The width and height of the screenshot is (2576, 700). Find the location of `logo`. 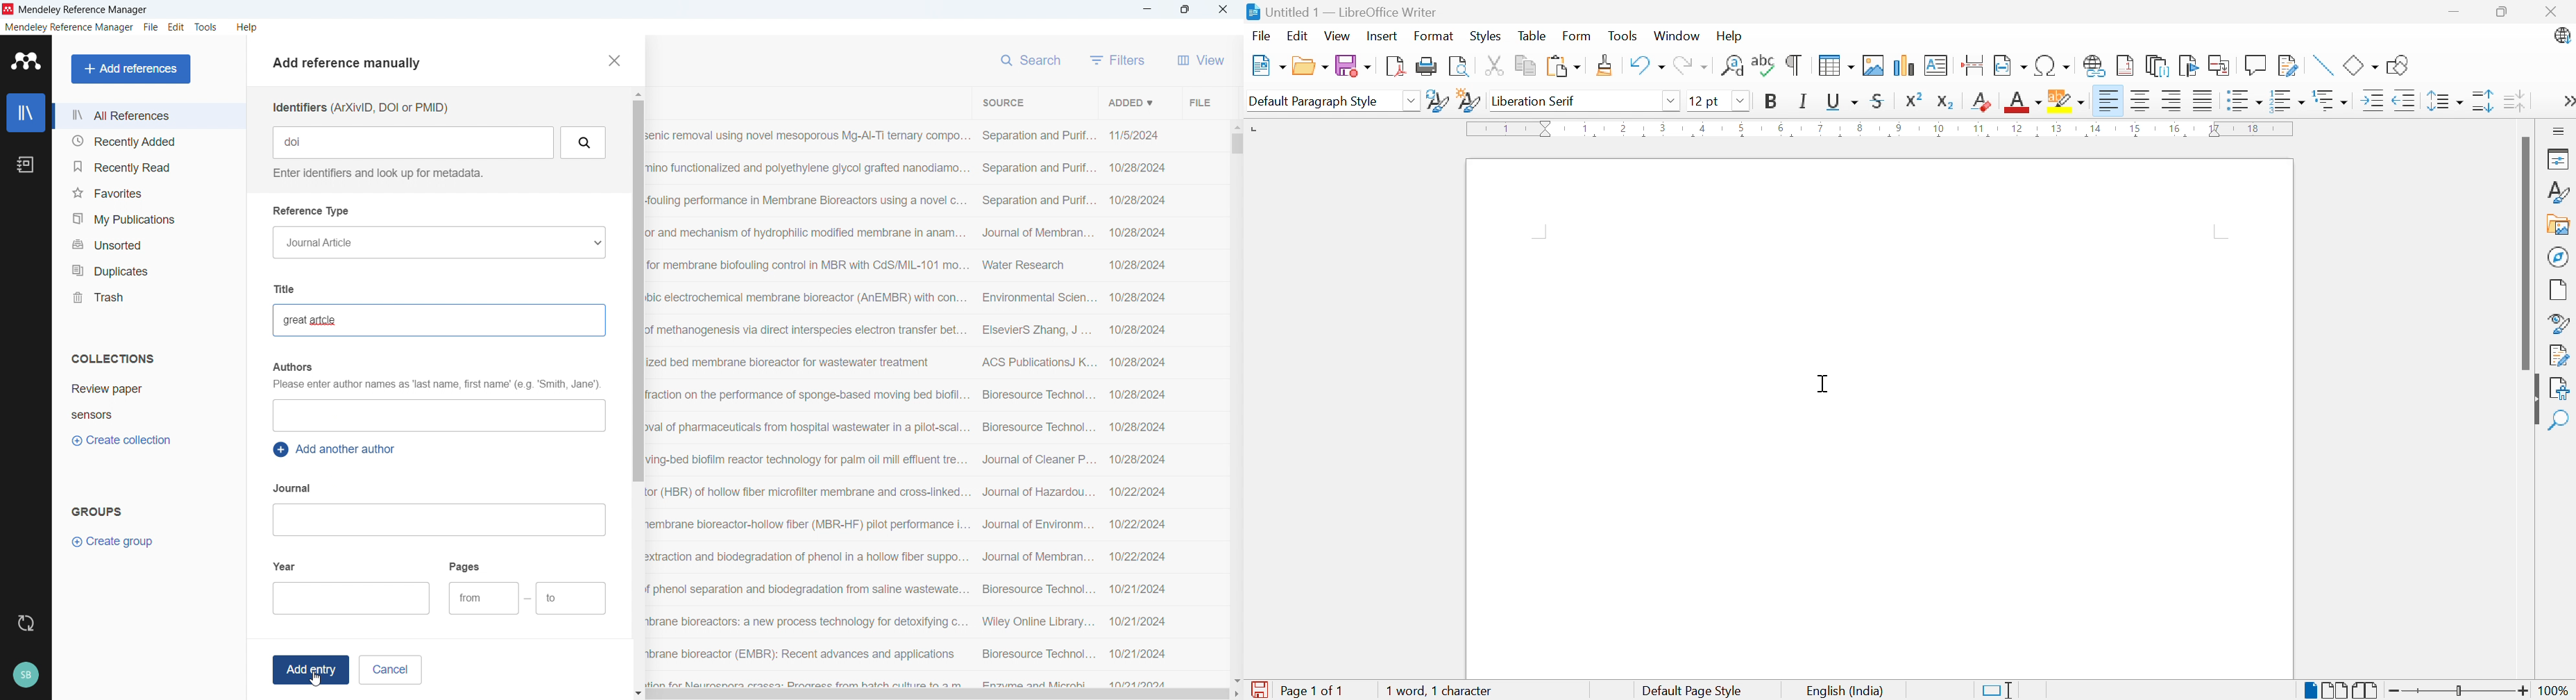

logo is located at coordinates (8, 9).